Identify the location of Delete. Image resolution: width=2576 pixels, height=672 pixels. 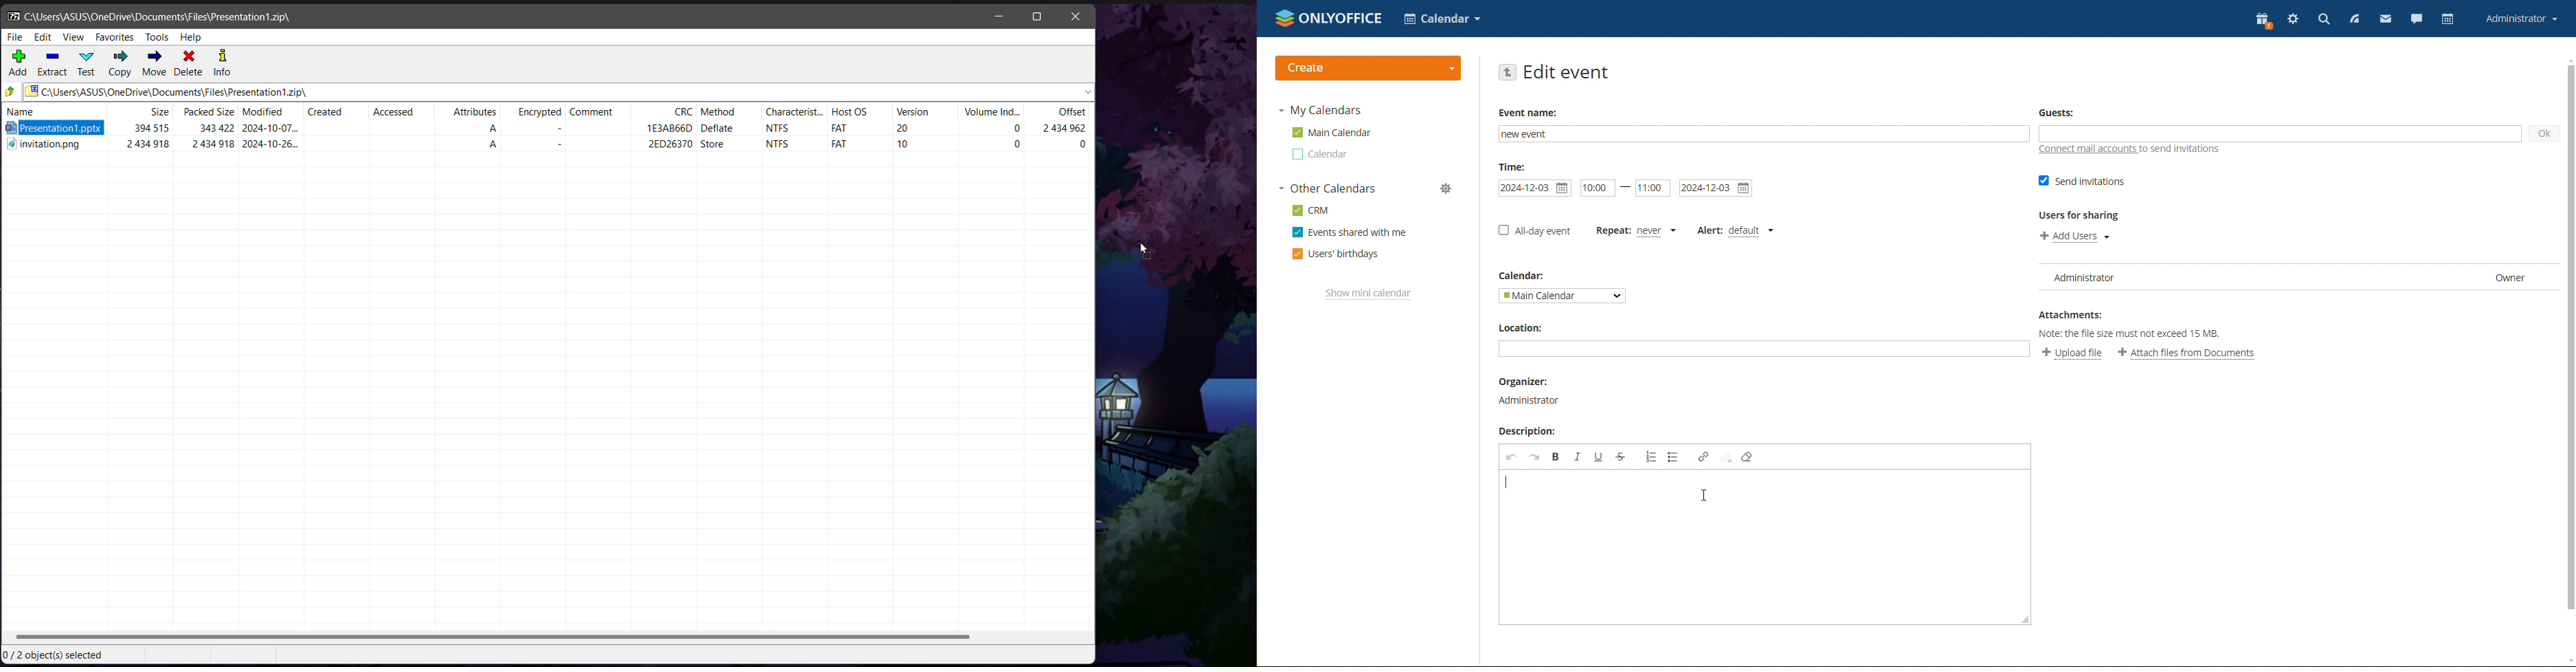
(189, 64).